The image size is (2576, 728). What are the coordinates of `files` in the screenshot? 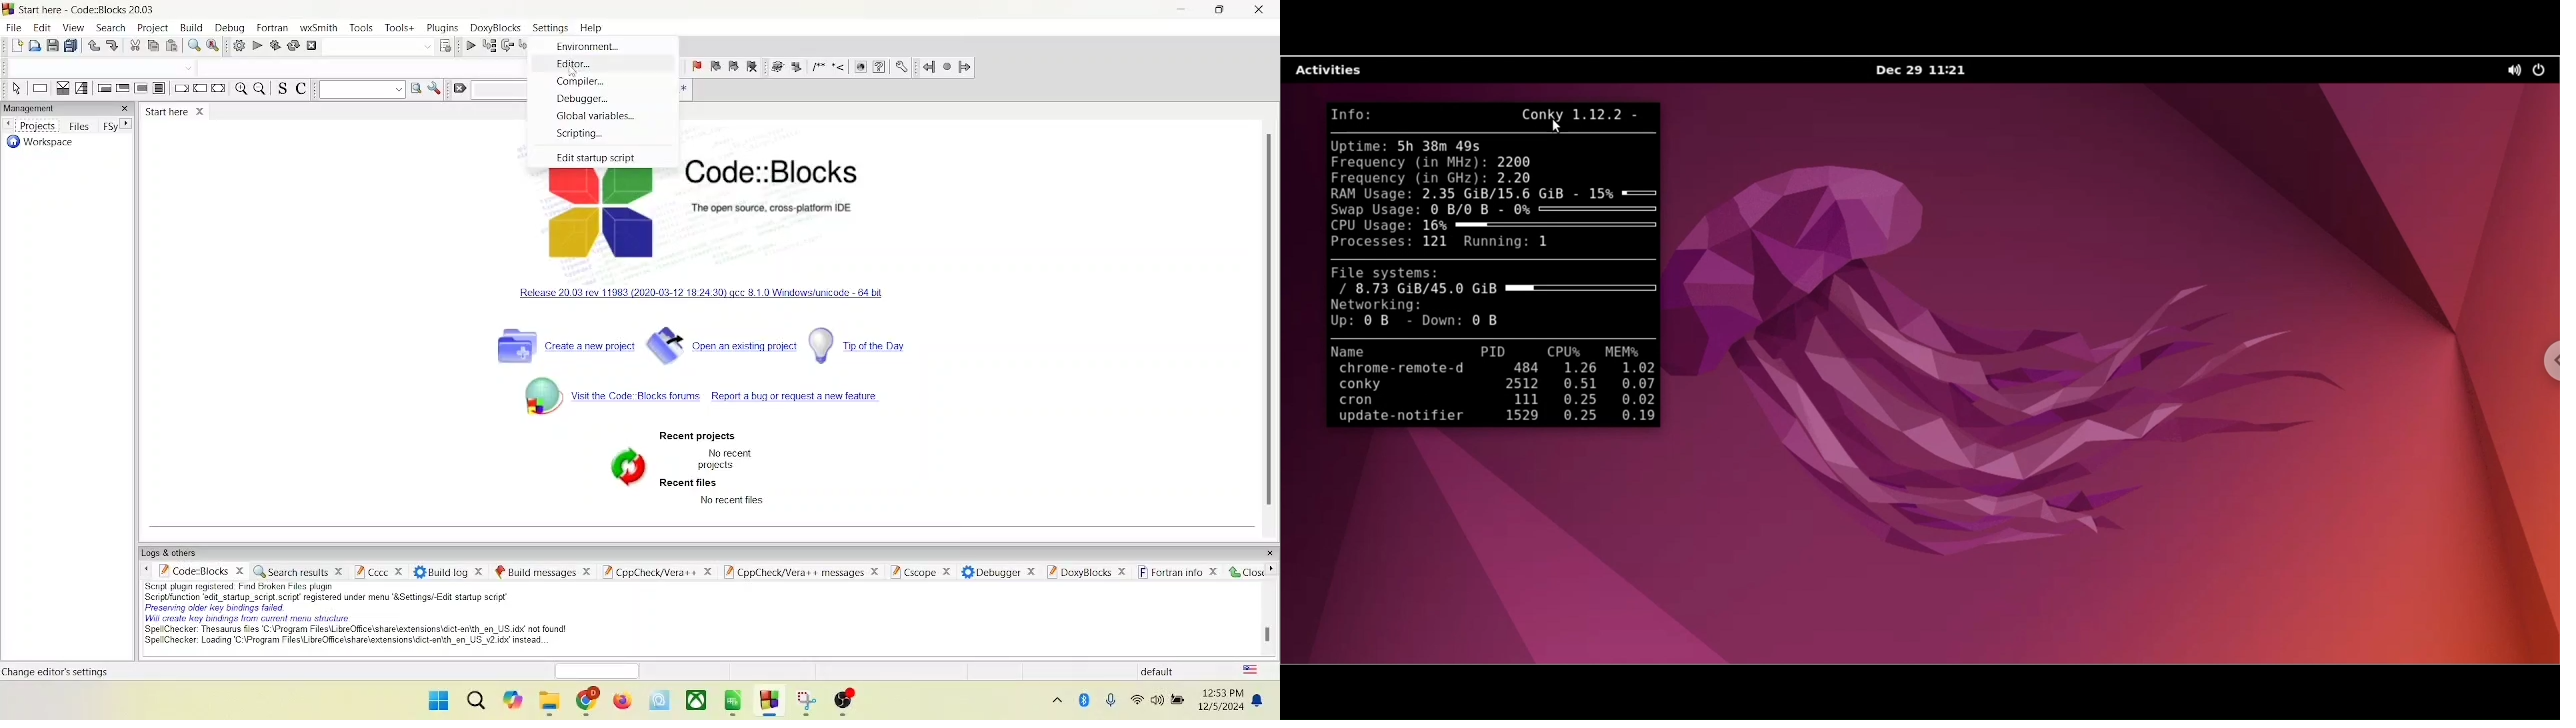 It's located at (81, 127).